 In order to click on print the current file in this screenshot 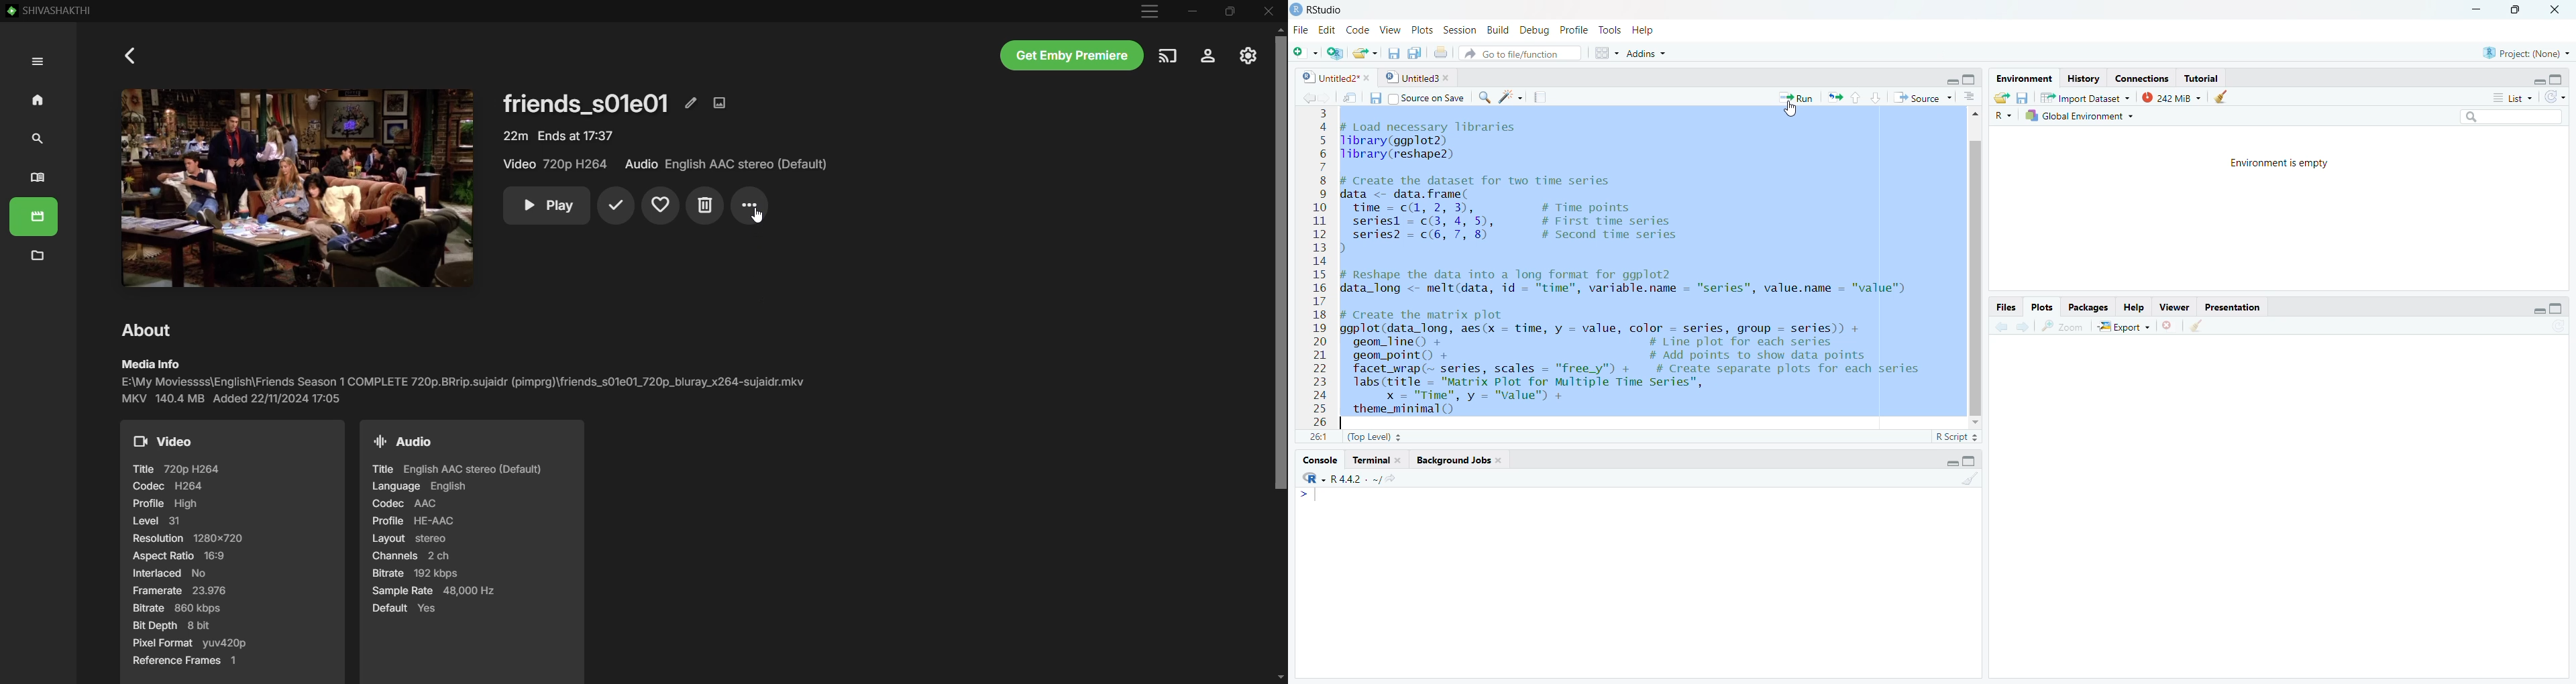, I will do `click(1439, 52)`.